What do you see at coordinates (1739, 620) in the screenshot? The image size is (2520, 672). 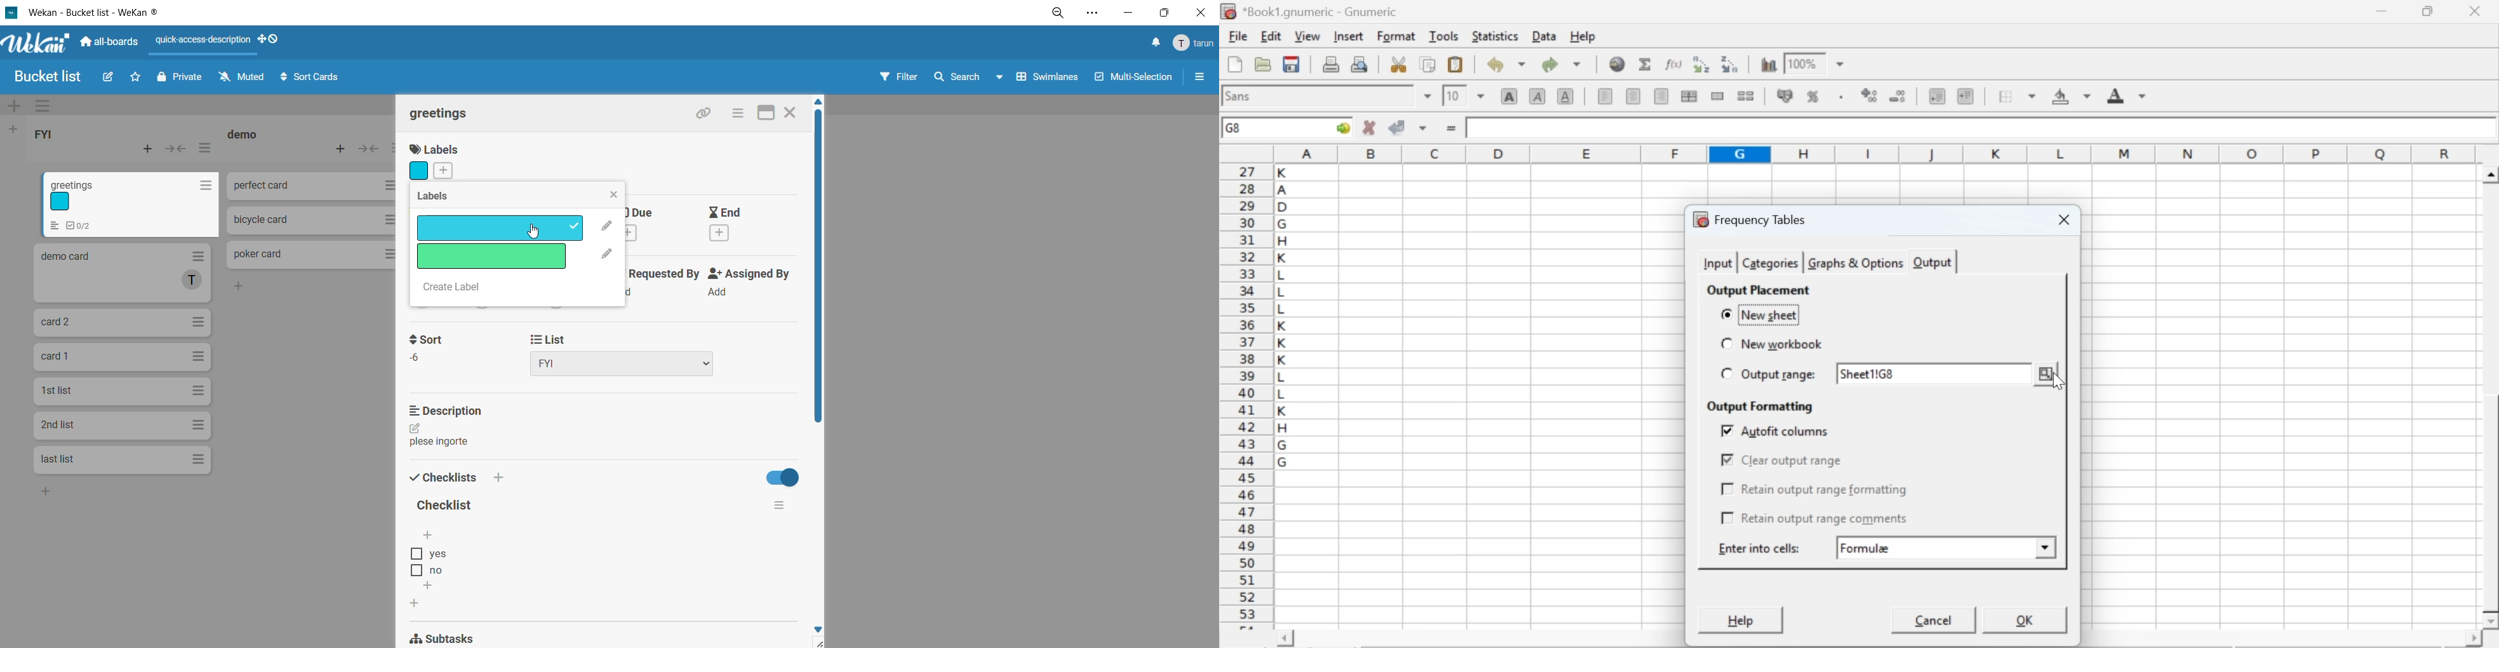 I see `Help` at bounding box center [1739, 620].